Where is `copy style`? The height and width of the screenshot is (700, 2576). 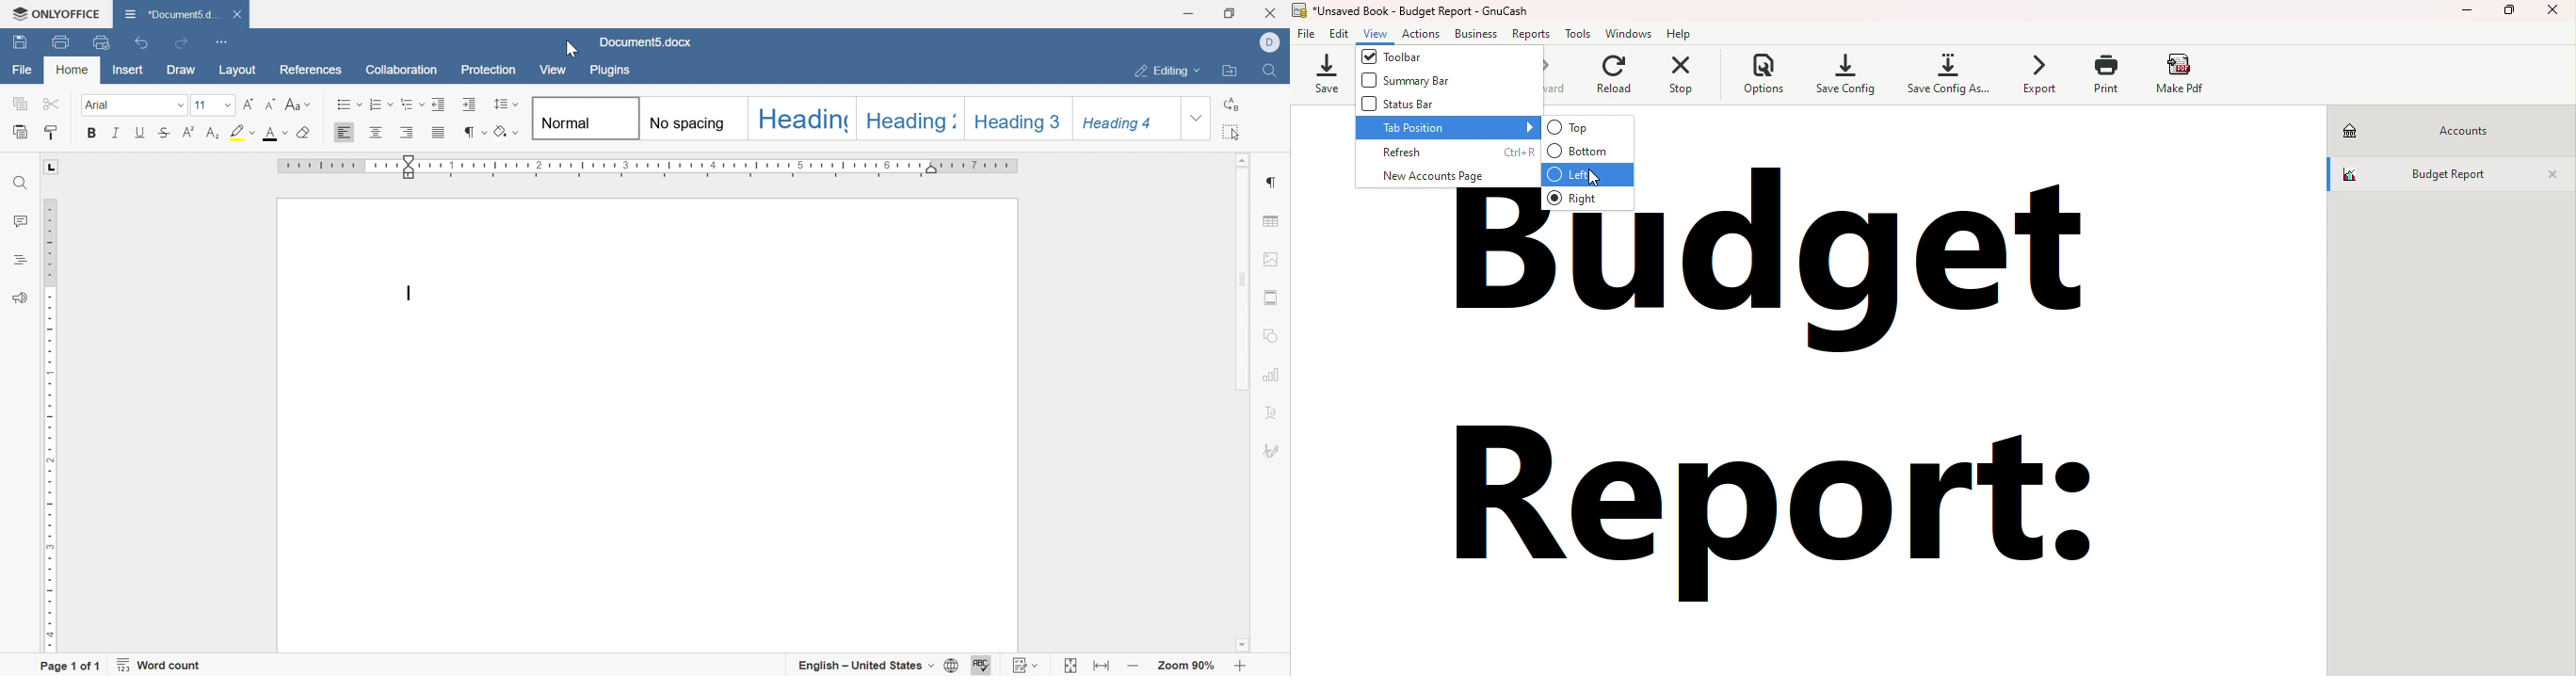
copy style is located at coordinates (51, 131).